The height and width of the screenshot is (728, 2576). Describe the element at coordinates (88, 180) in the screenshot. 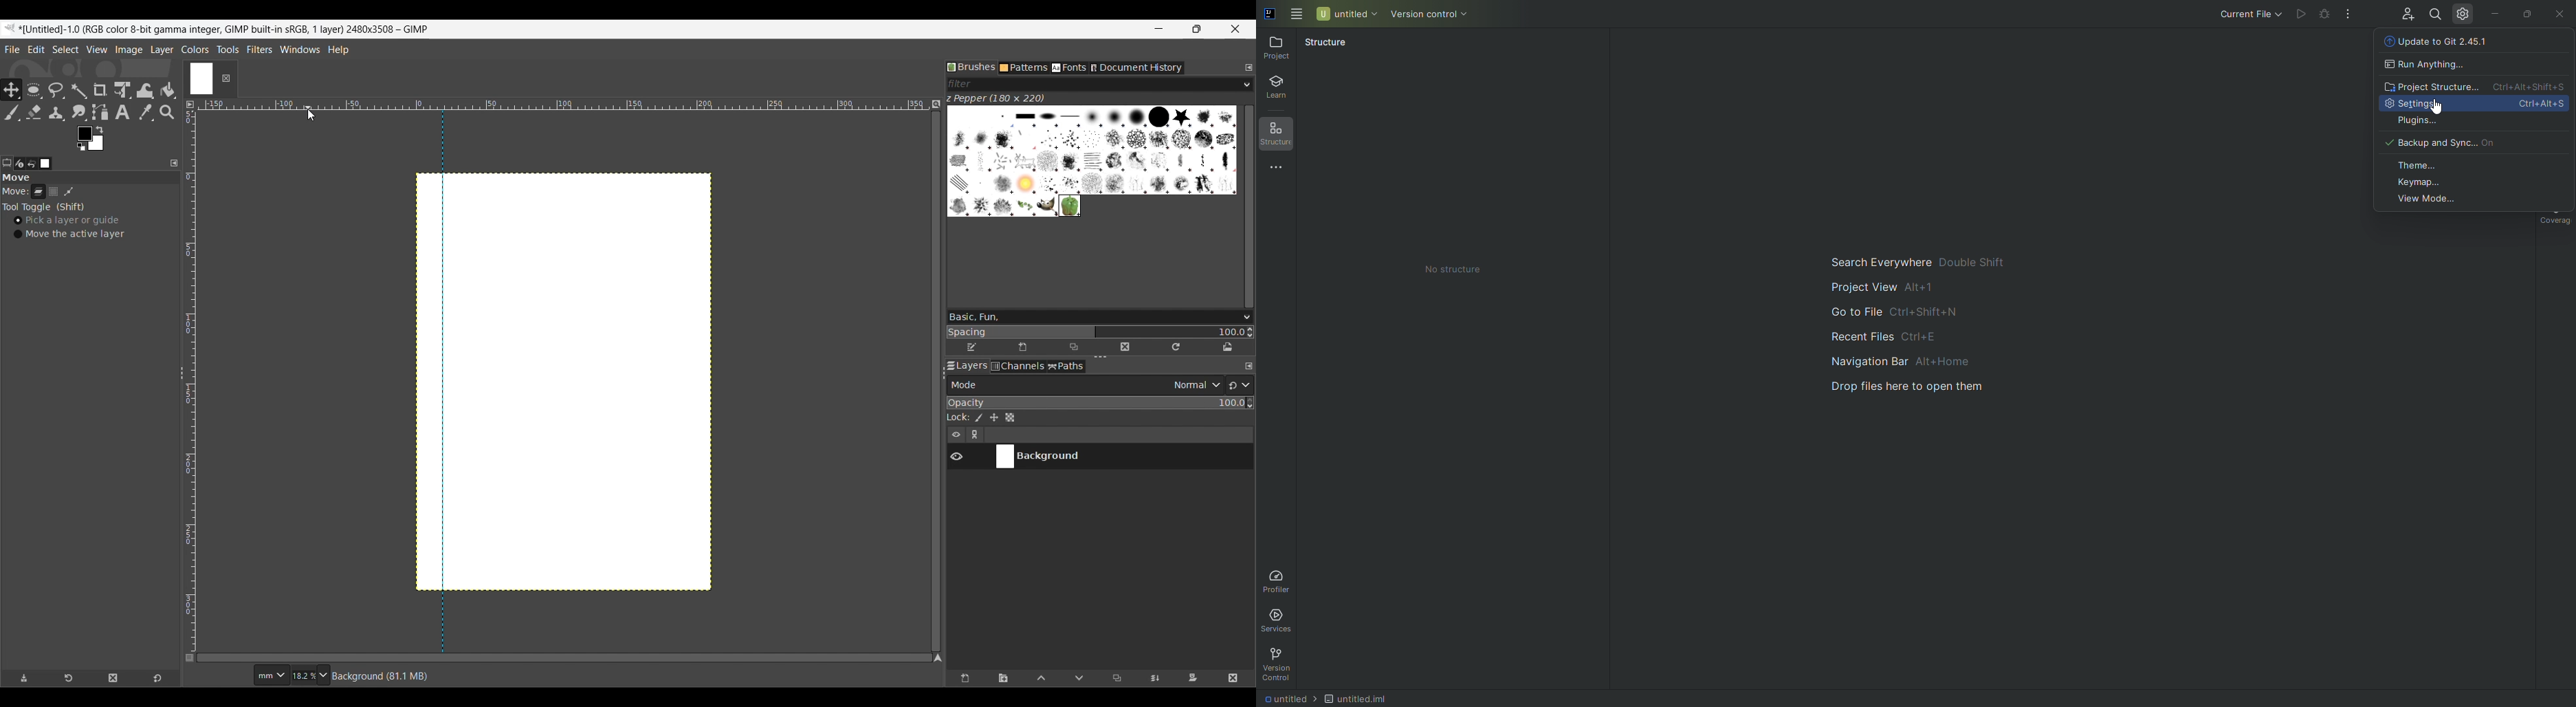

I see `Section title` at that location.